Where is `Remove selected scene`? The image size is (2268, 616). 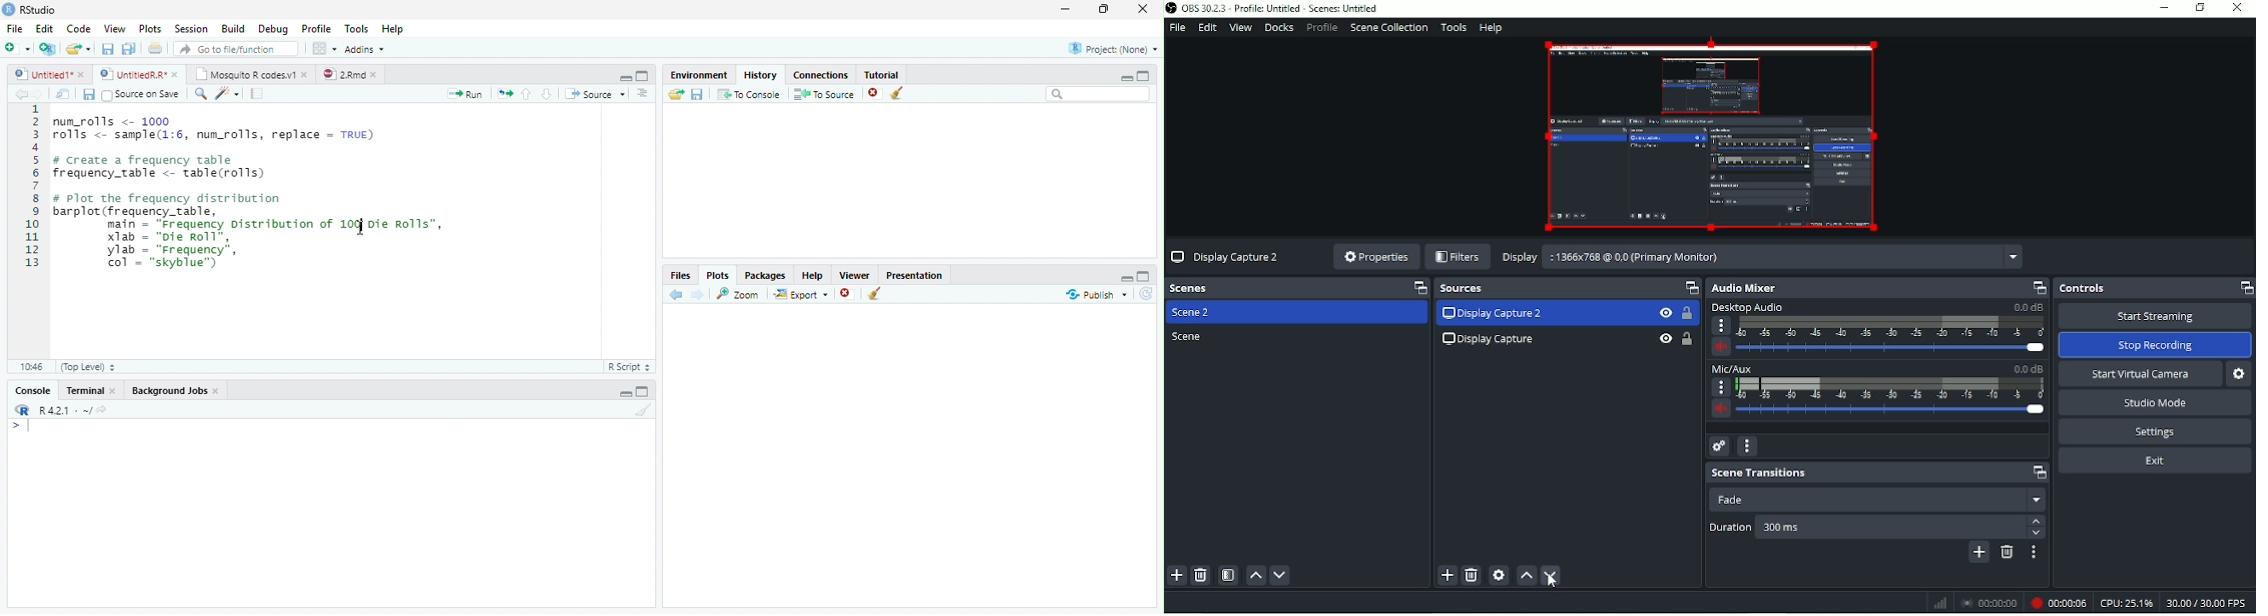
Remove selected scene is located at coordinates (1200, 576).